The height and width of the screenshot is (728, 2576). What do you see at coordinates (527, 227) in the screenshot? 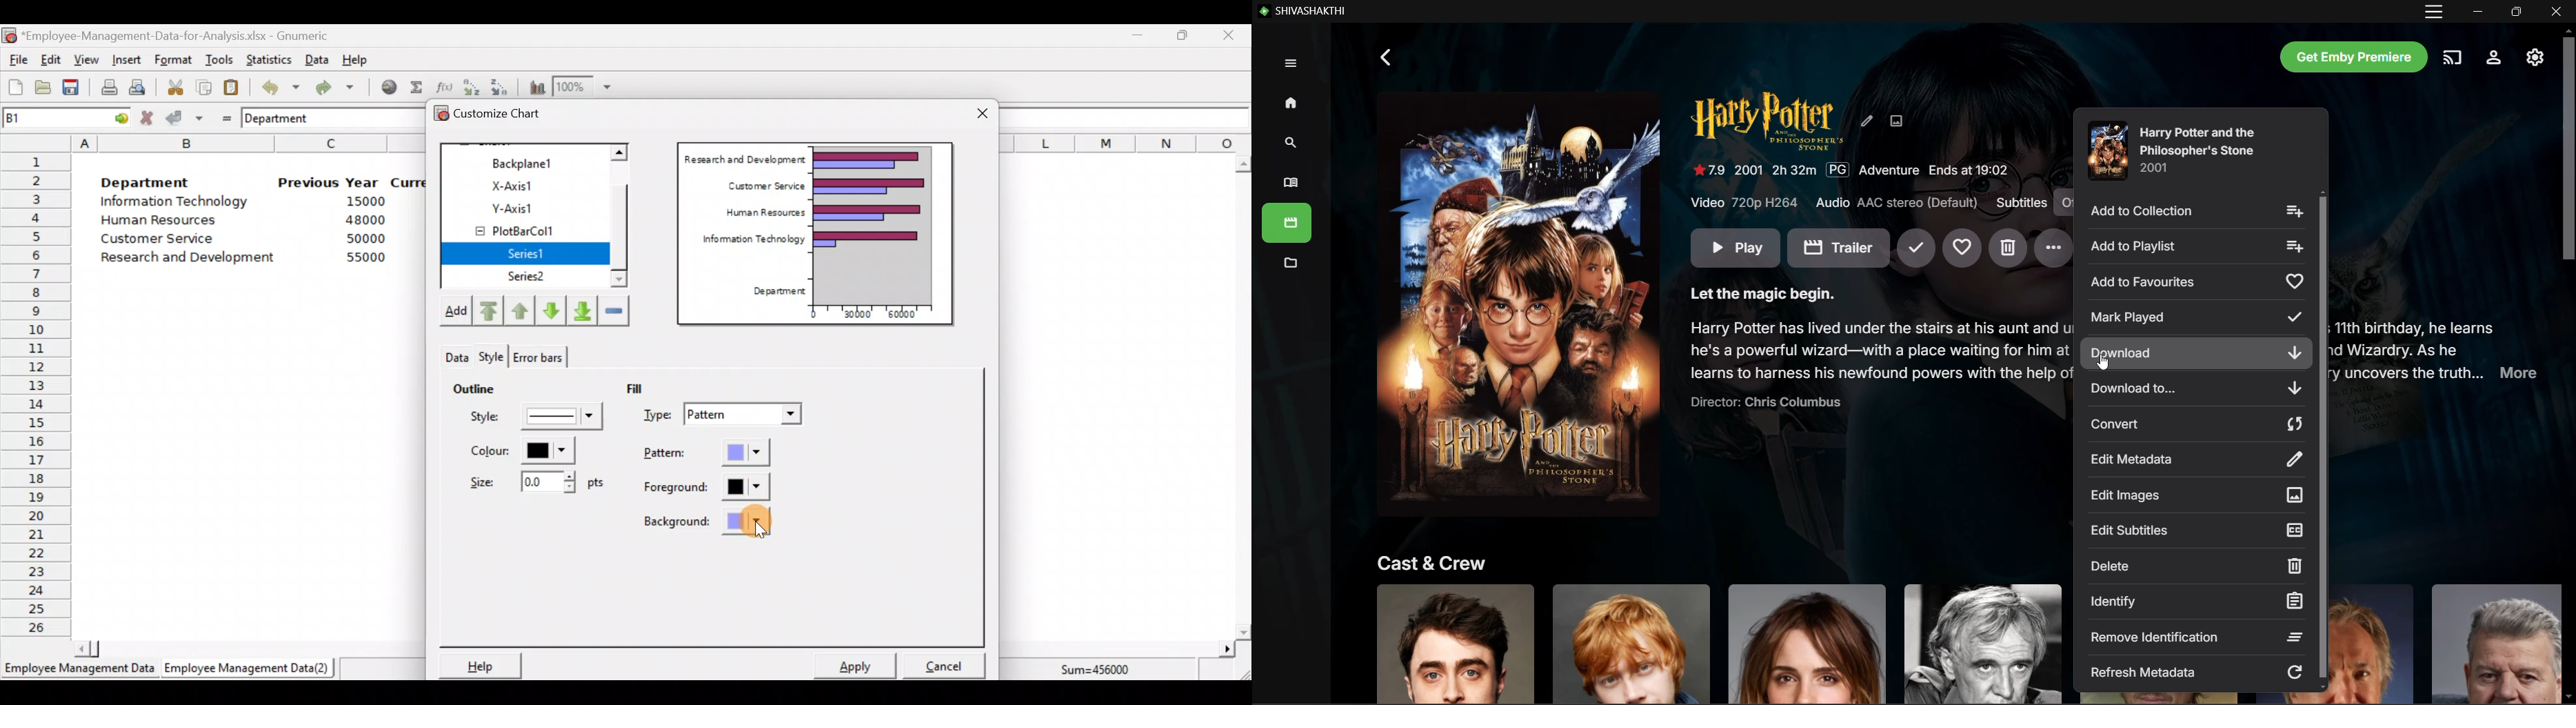
I see `PlotBarCol1` at bounding box center [527, 227].